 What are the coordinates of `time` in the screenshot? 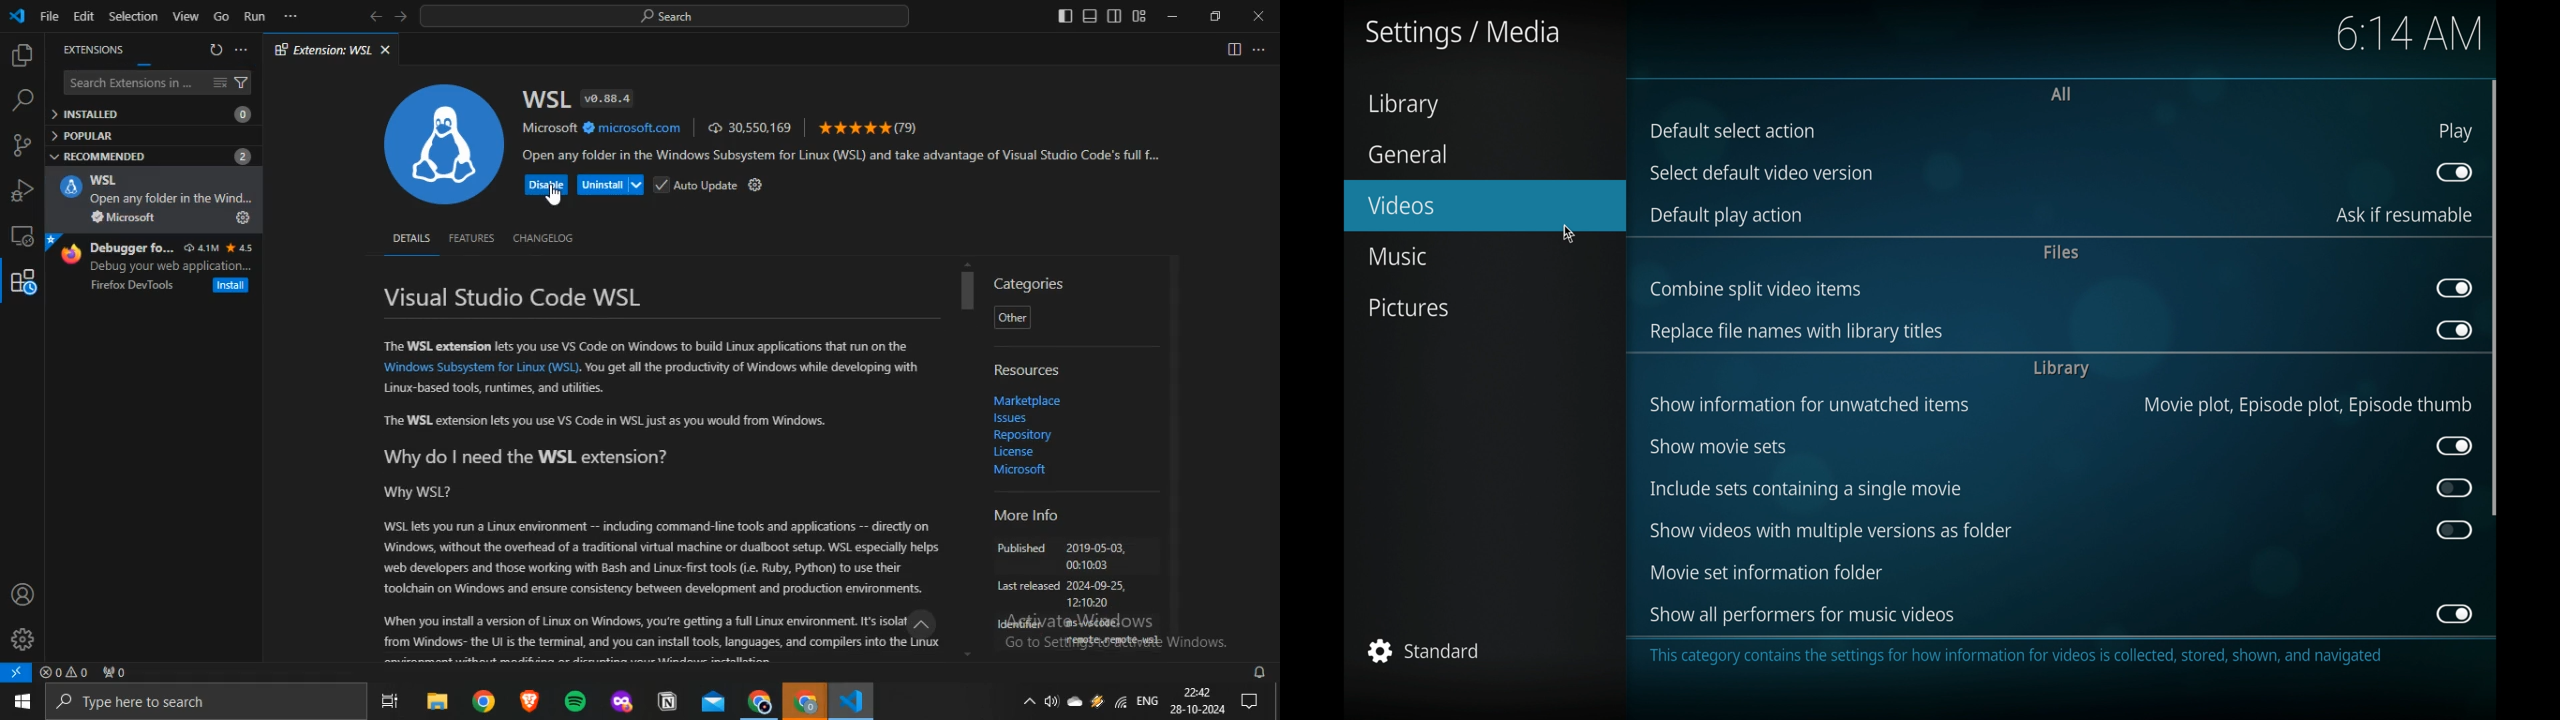 It's located at (2409, 35).